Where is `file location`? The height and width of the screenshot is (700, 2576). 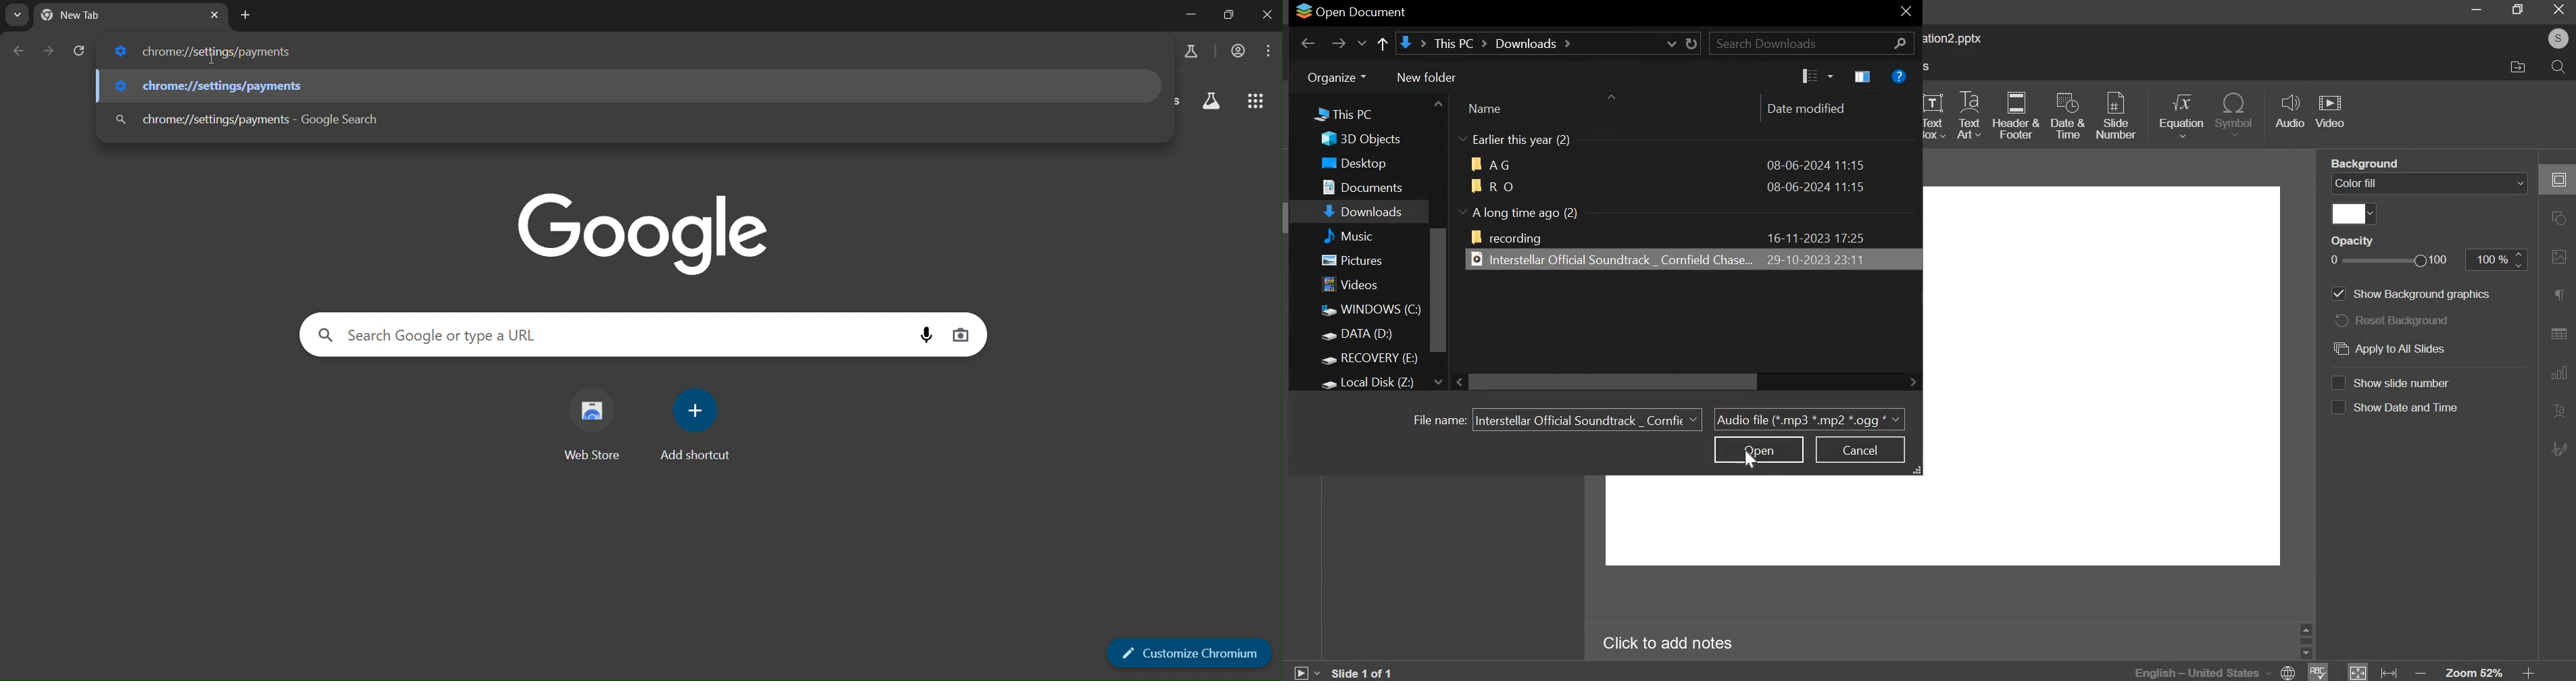 file location is located at coordinates (2525, 69).